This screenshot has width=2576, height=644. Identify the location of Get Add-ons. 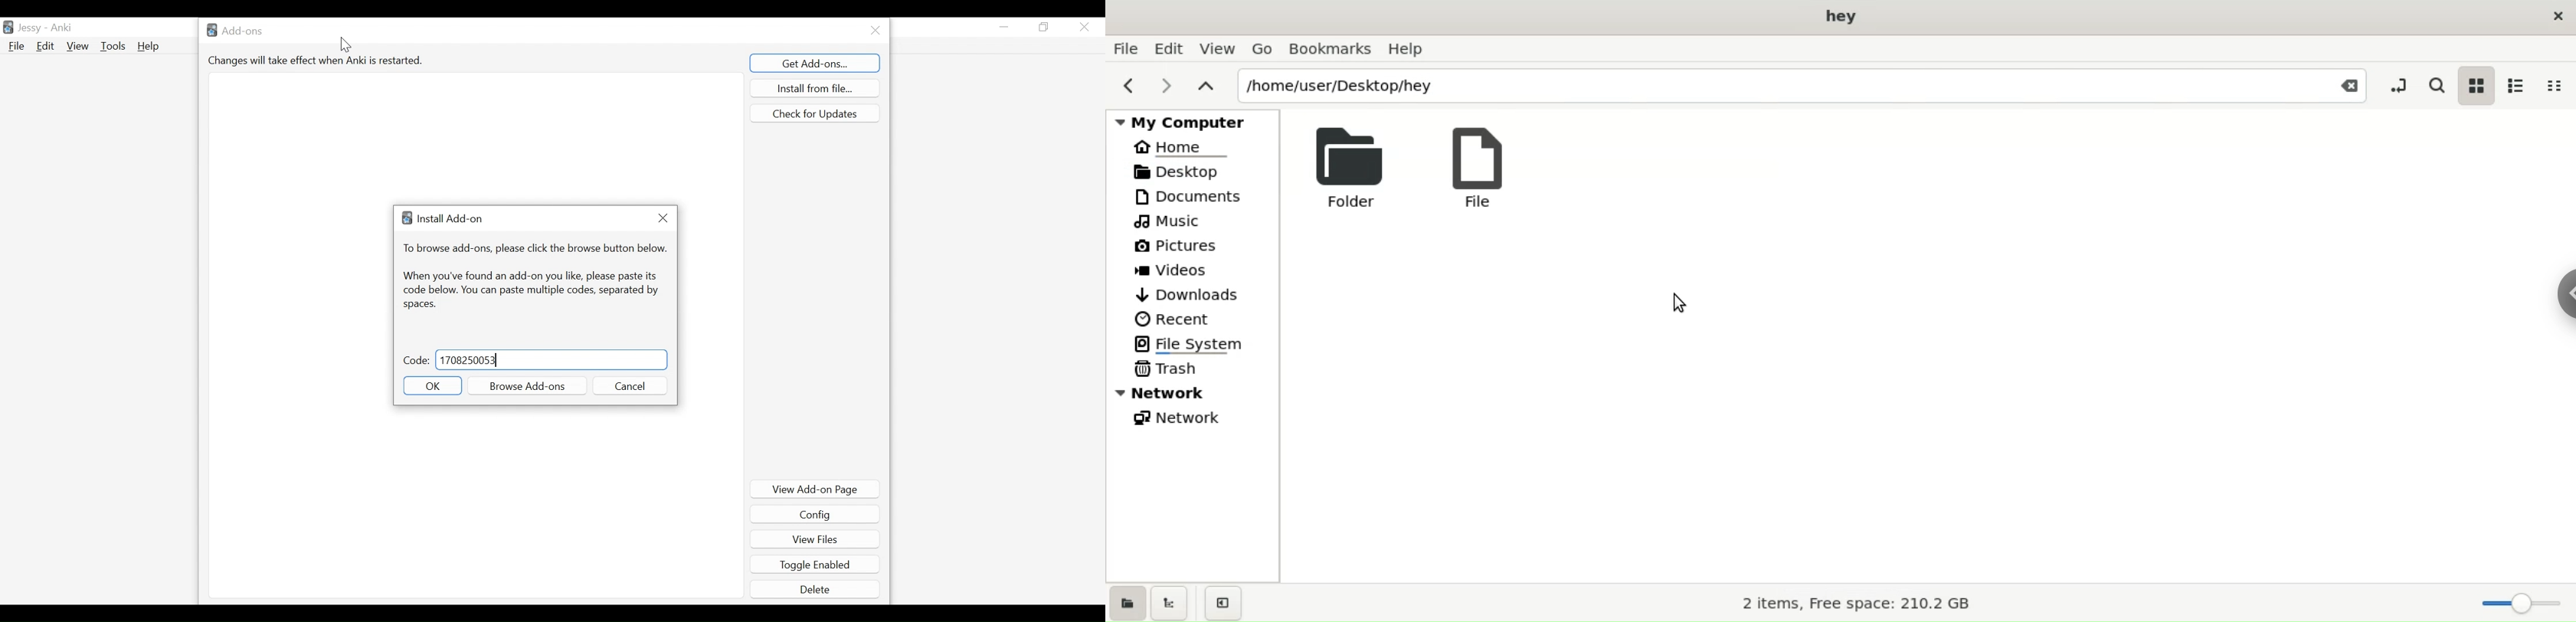
(817, 62).